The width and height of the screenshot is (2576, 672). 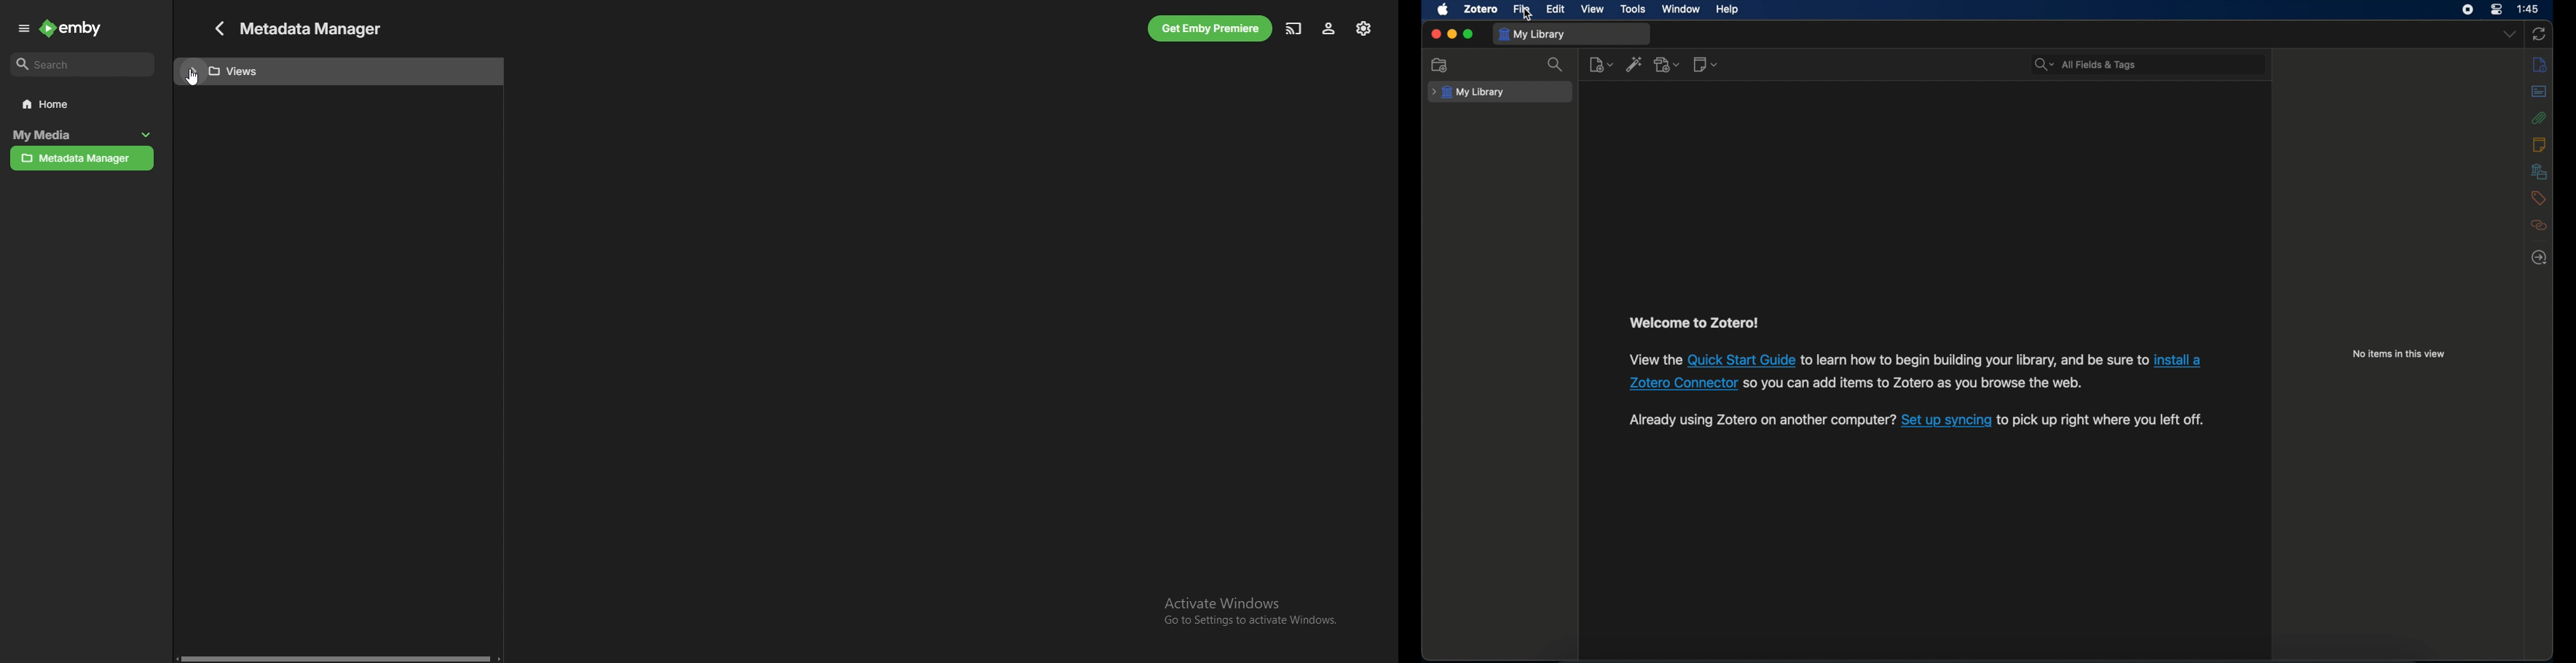 I want to click on Zotero Connect, so click(x=1681, y=382).